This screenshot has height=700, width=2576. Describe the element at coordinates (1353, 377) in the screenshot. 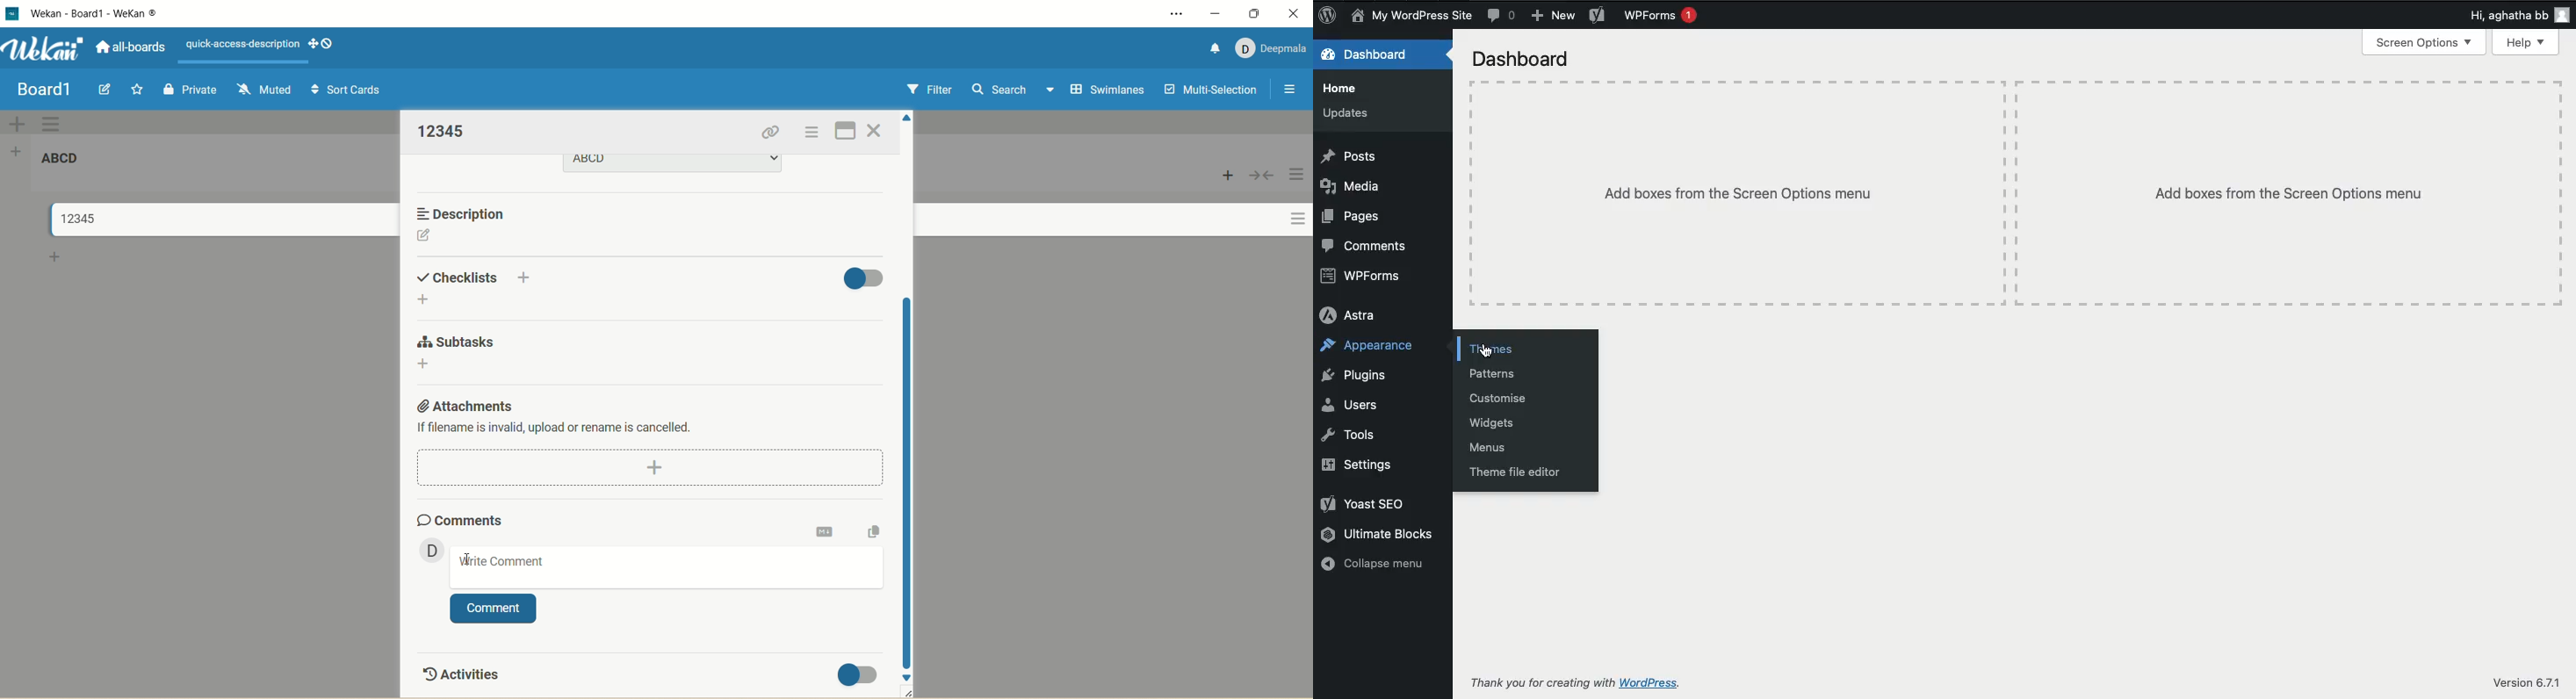

I see `Plugins` at that location.